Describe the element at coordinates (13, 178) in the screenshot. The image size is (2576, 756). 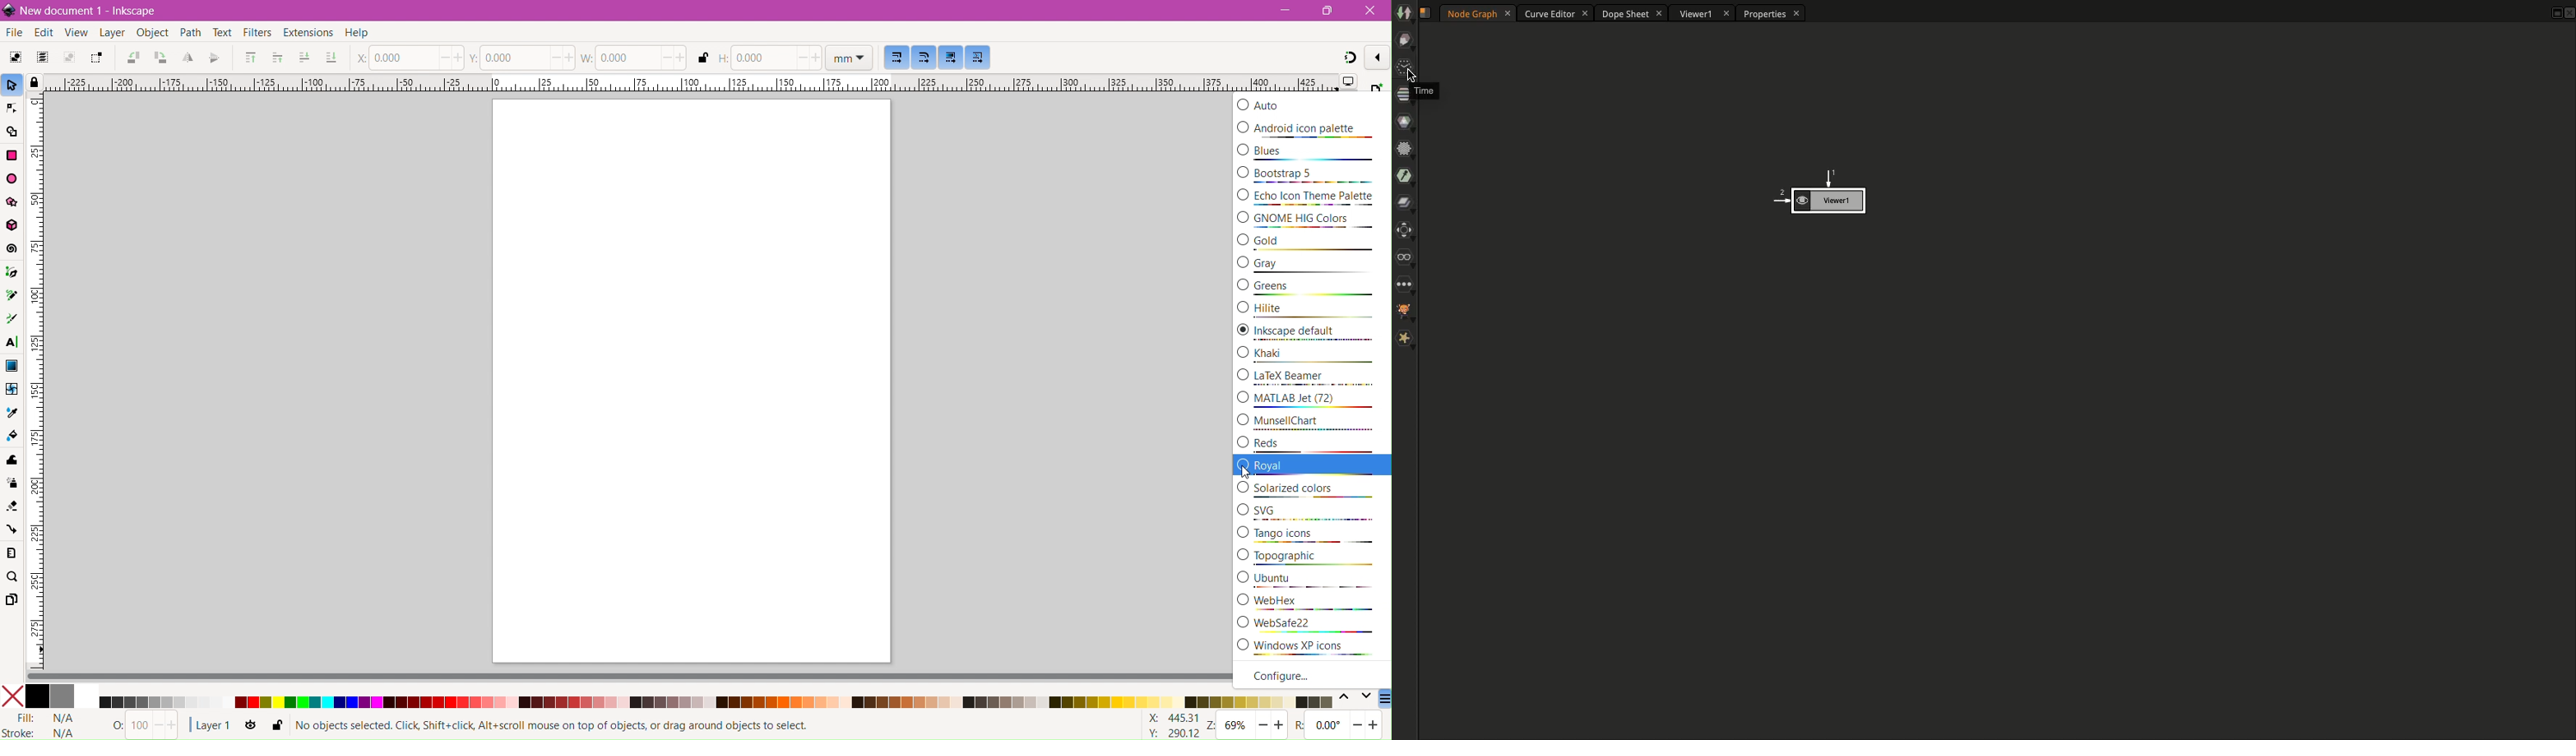
I see `Ellipse/Arc Tool` at that location.